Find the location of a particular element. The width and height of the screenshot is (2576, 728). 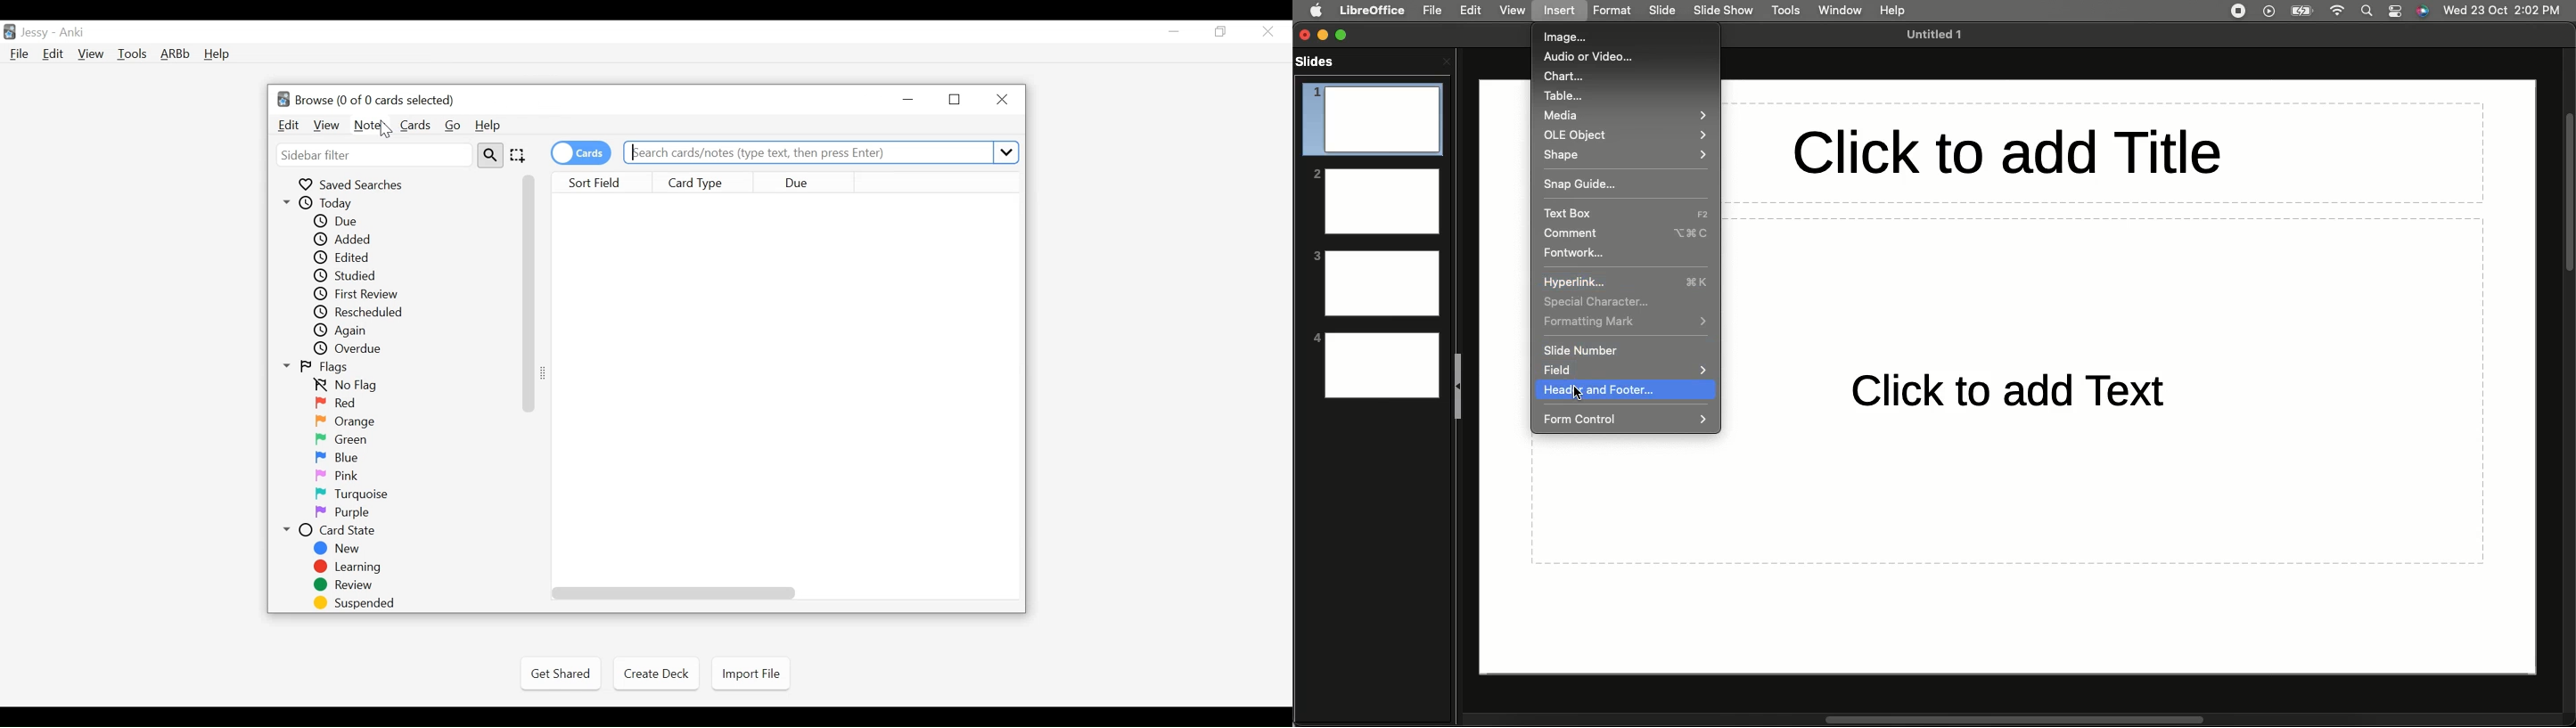

Anki Desktop icon is located at coordinates (9, 32).